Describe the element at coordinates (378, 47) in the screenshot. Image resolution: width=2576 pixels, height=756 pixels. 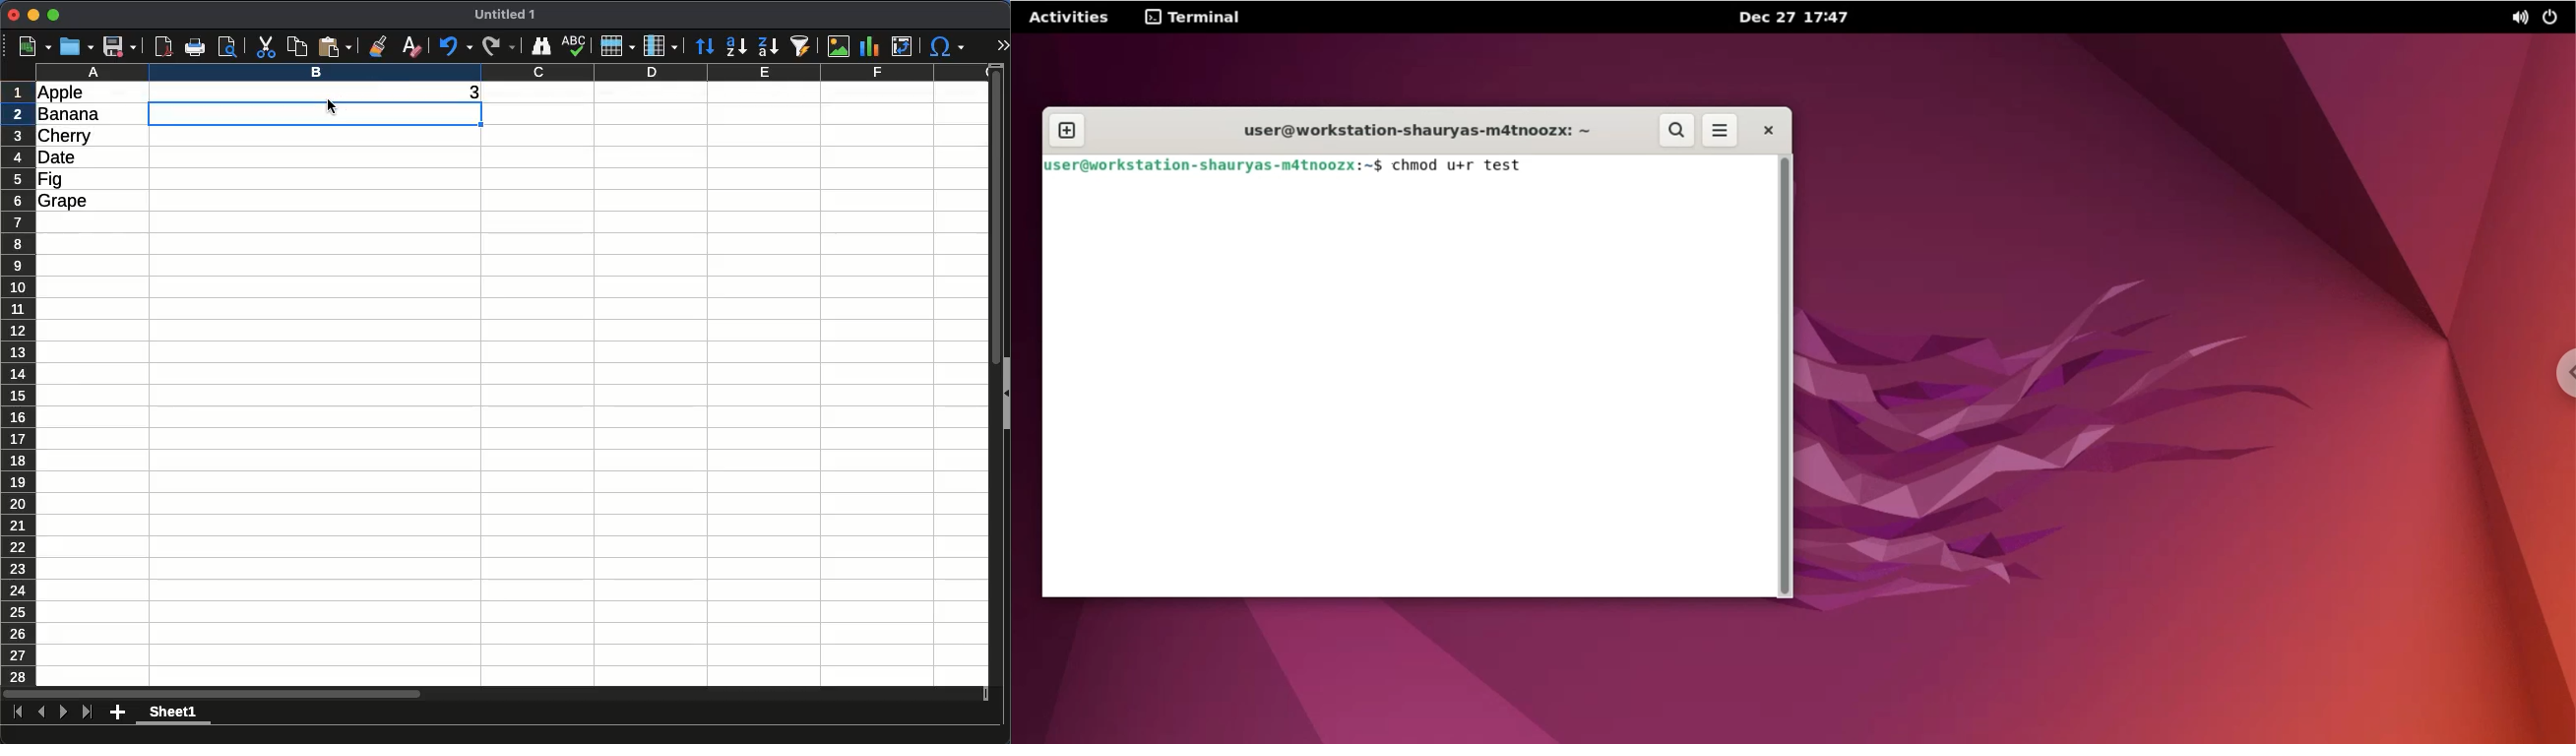
I see `clone formatting` at that location.